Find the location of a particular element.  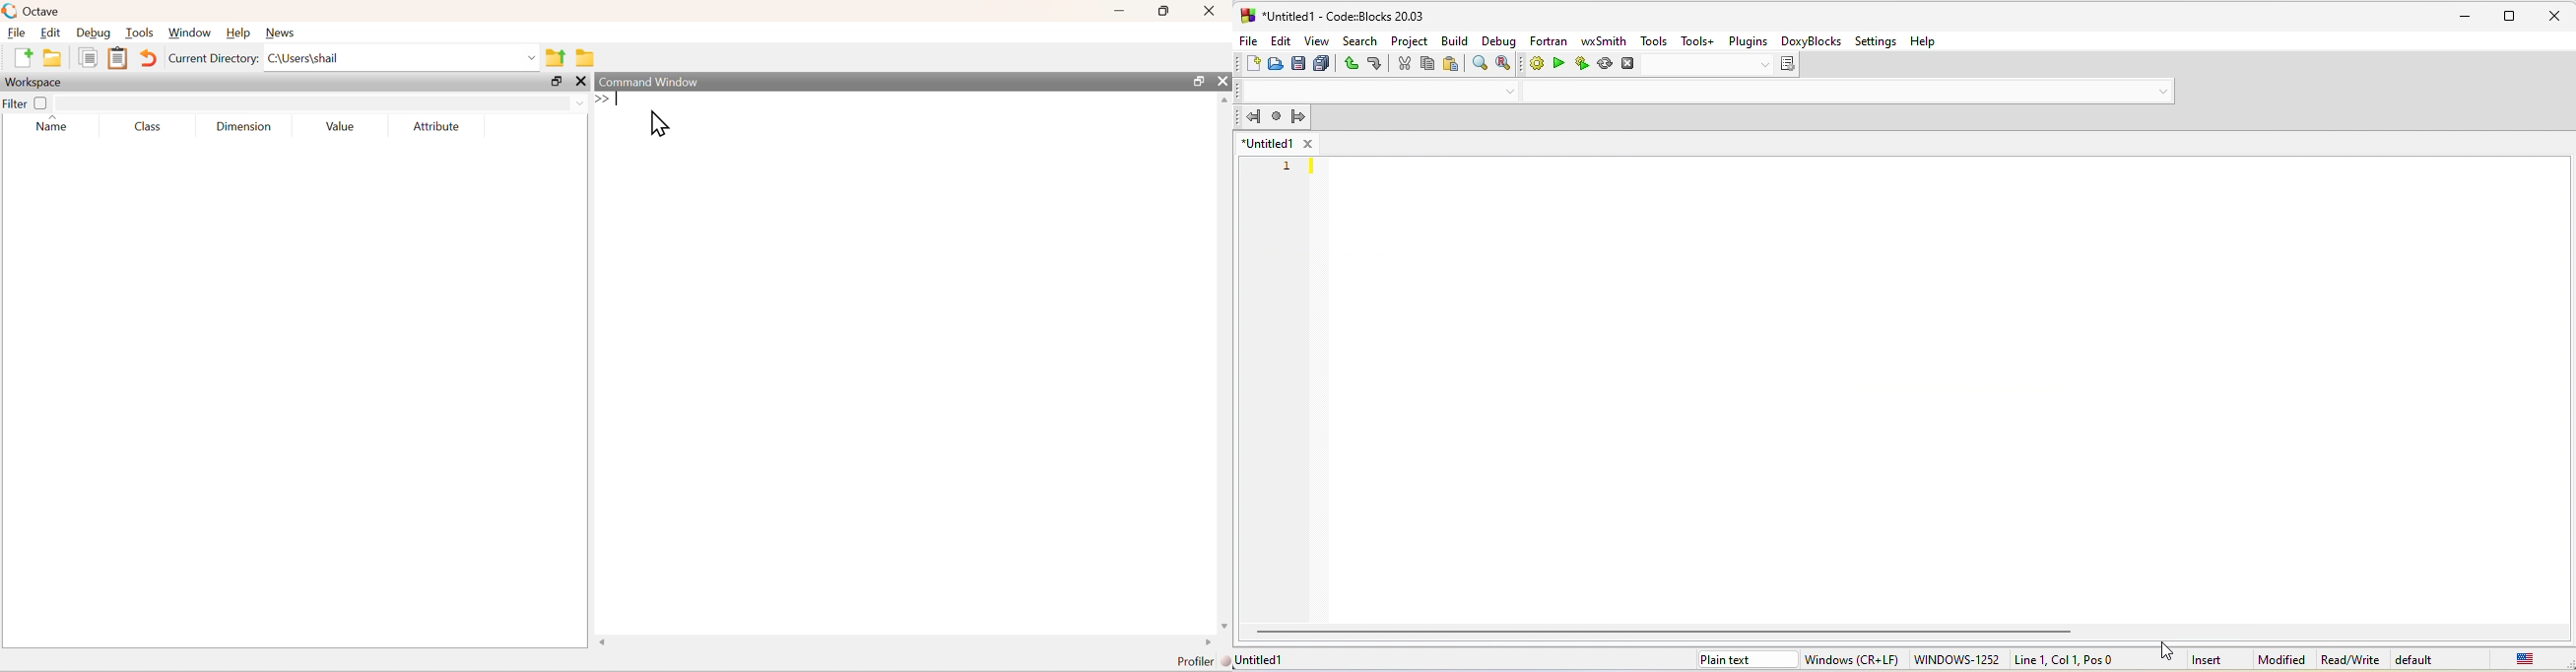

horizontal scroll bar is located at coordinates (1667, 631).